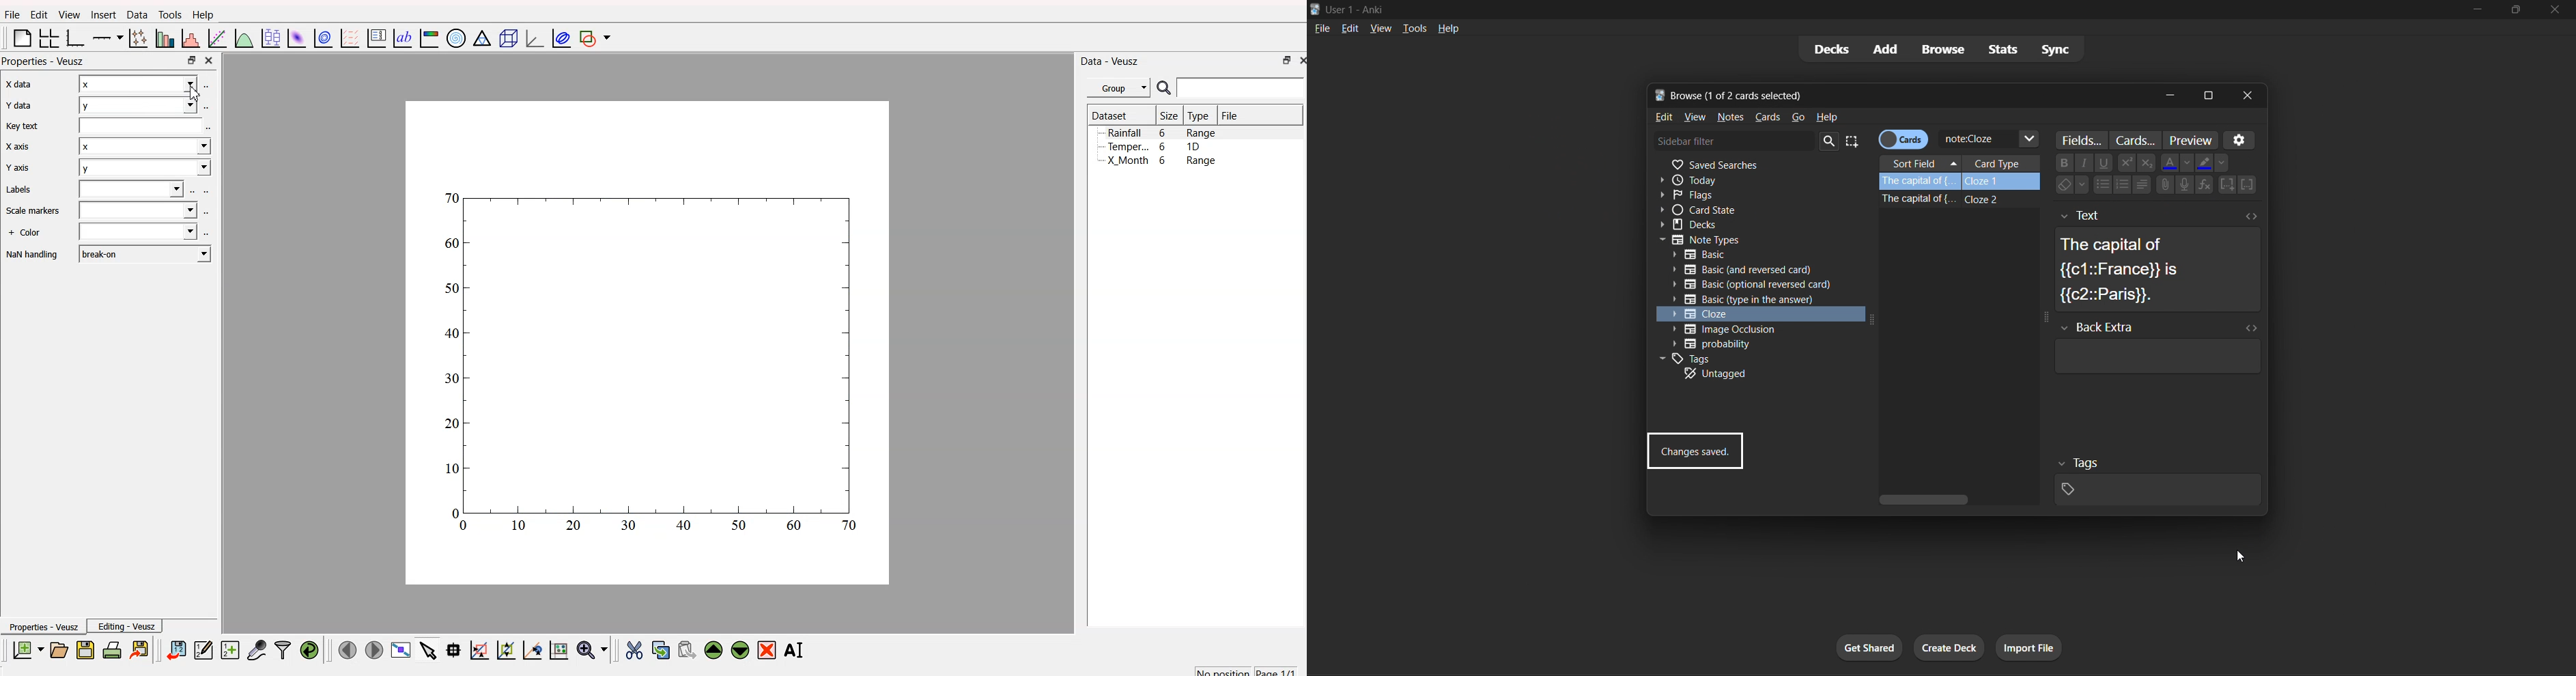 The height and width of the screenshot is (700, 2576). What do you see at coordinates (1885, 9) in the screenshot?
I see `title bar` at bounding box center [1885, 9].